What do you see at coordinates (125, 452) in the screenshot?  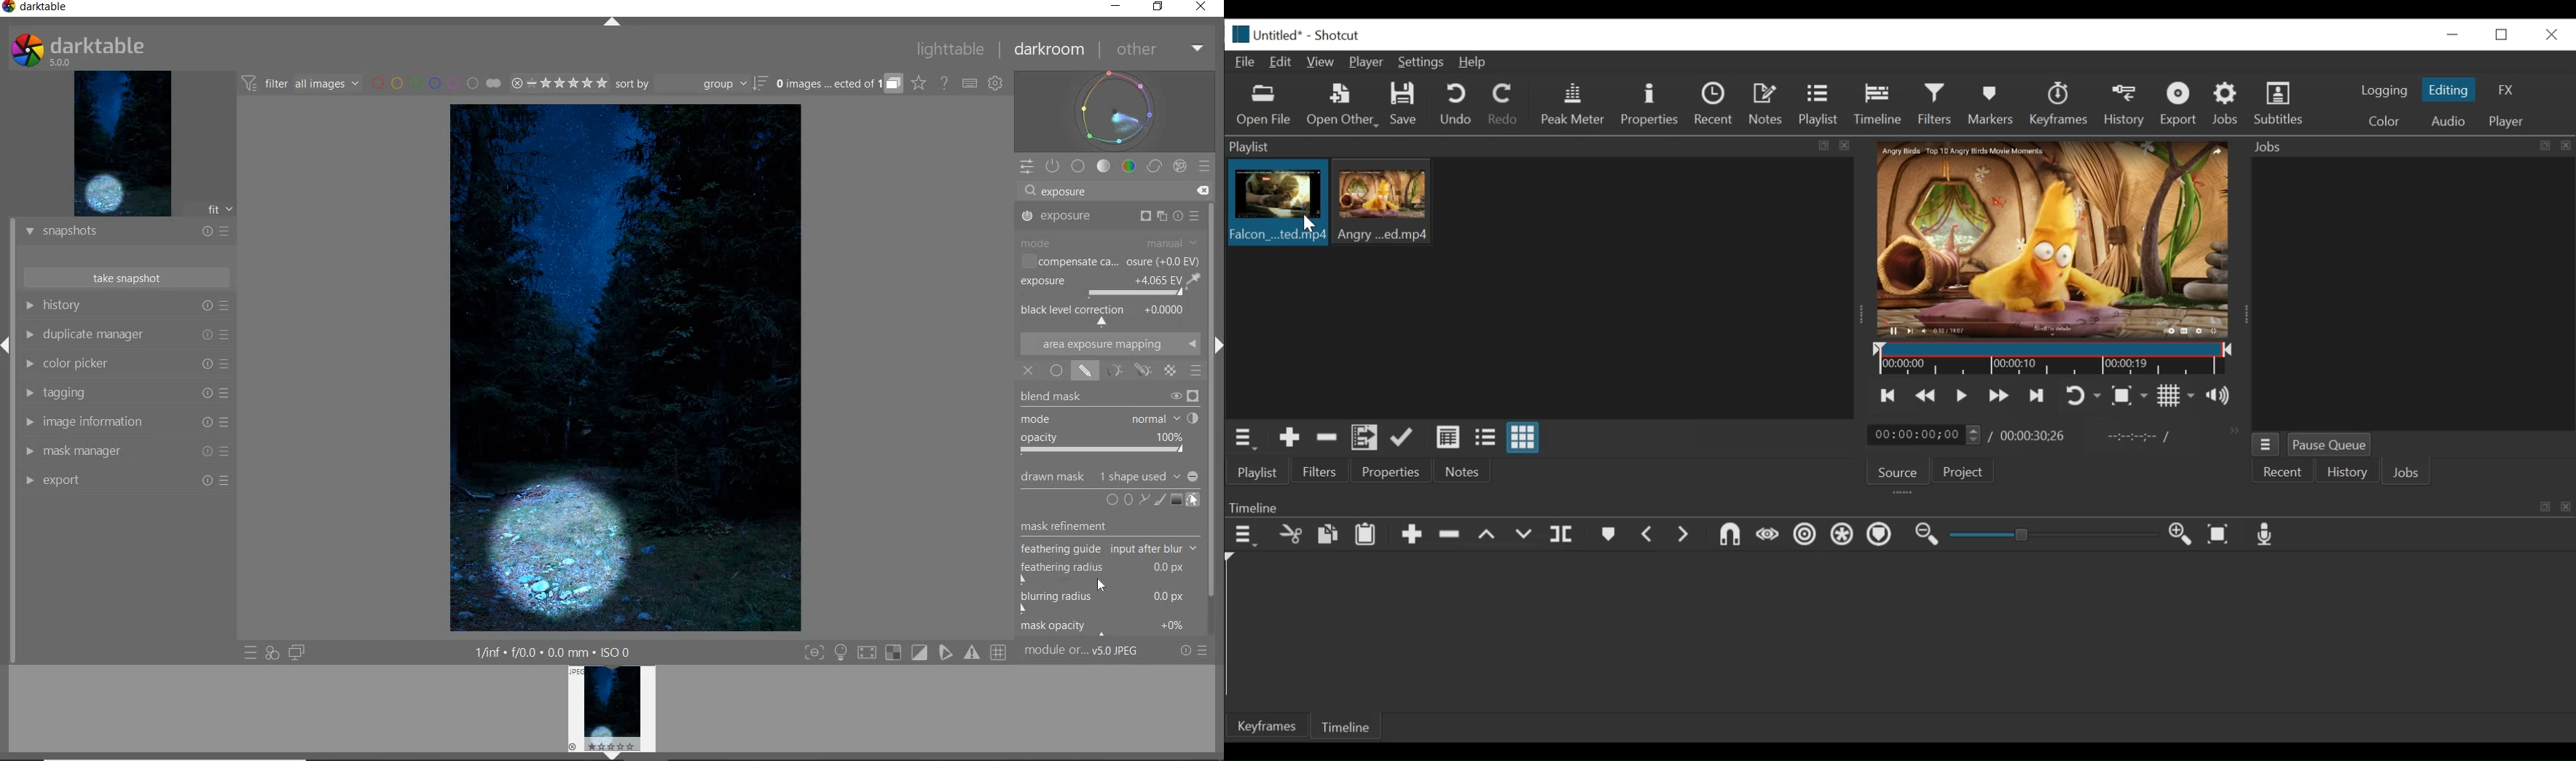 I see `MASK MANAGER` at bounding box center [125, 452].